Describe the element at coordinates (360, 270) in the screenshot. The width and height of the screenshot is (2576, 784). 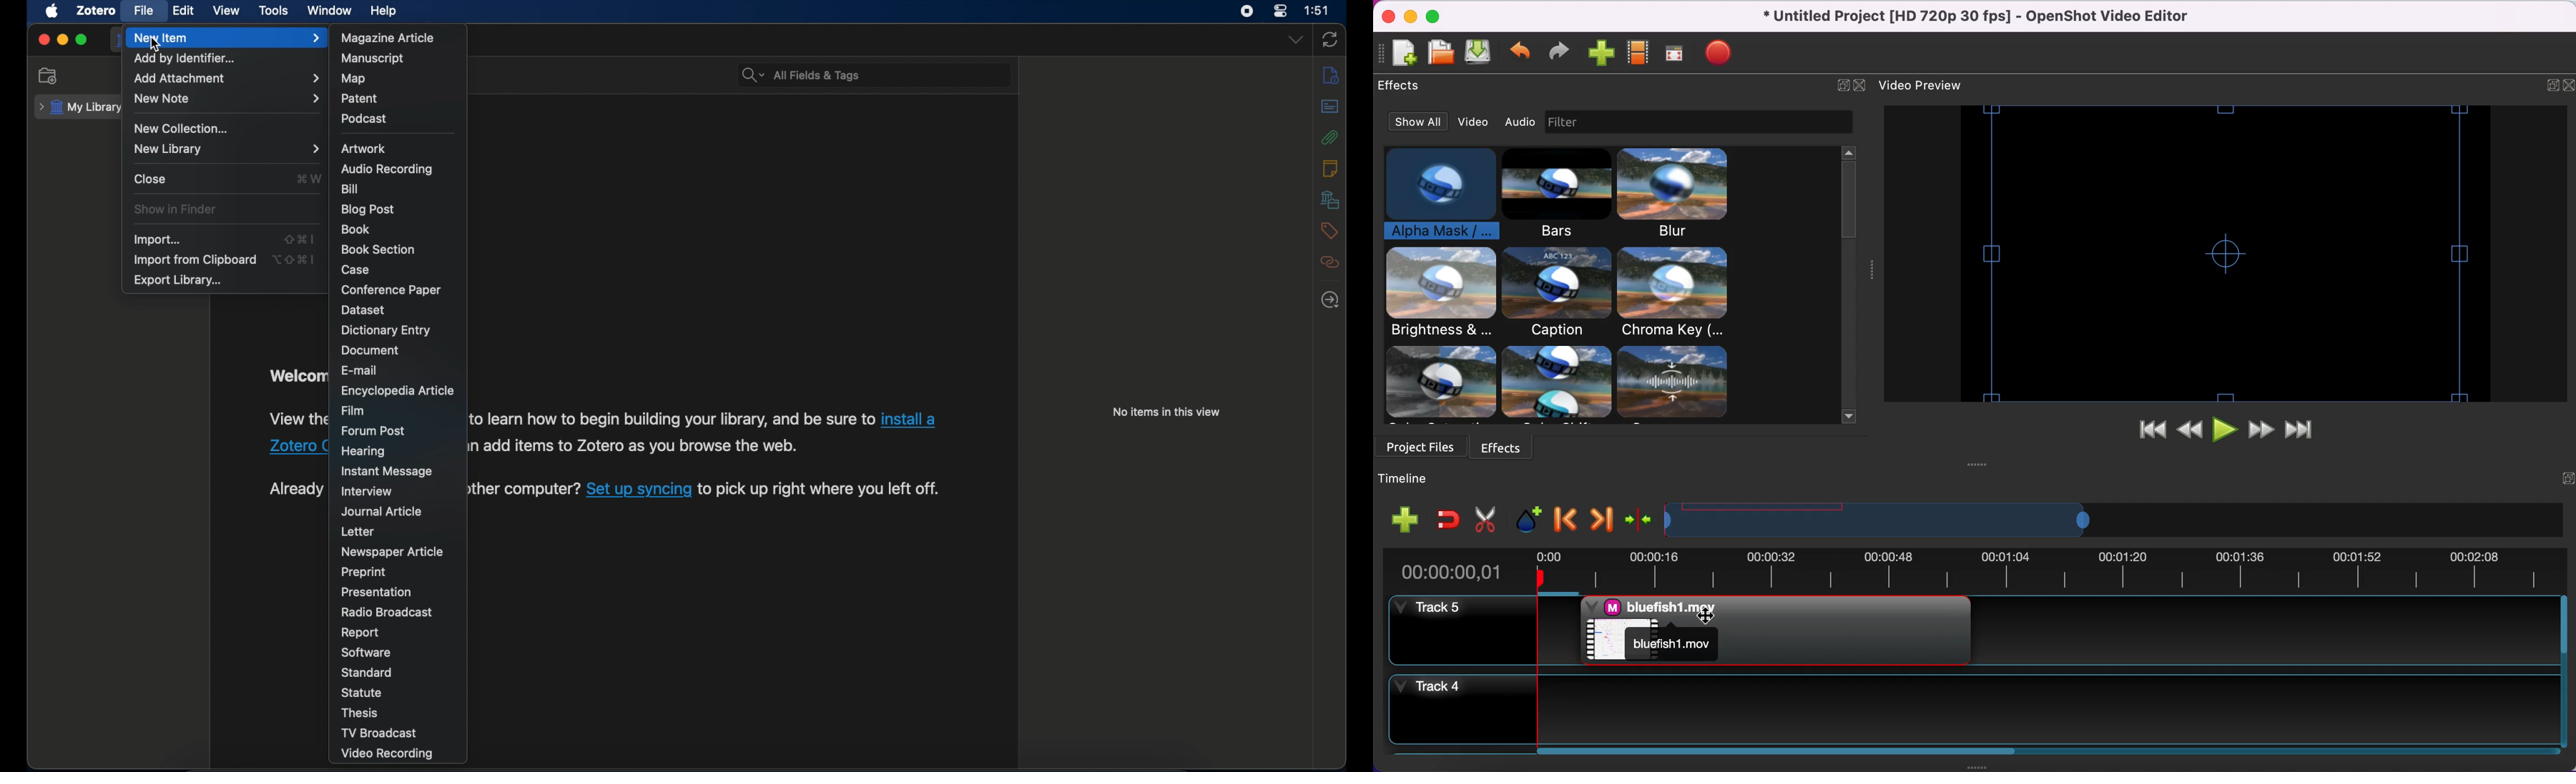
I see `case` at that location.